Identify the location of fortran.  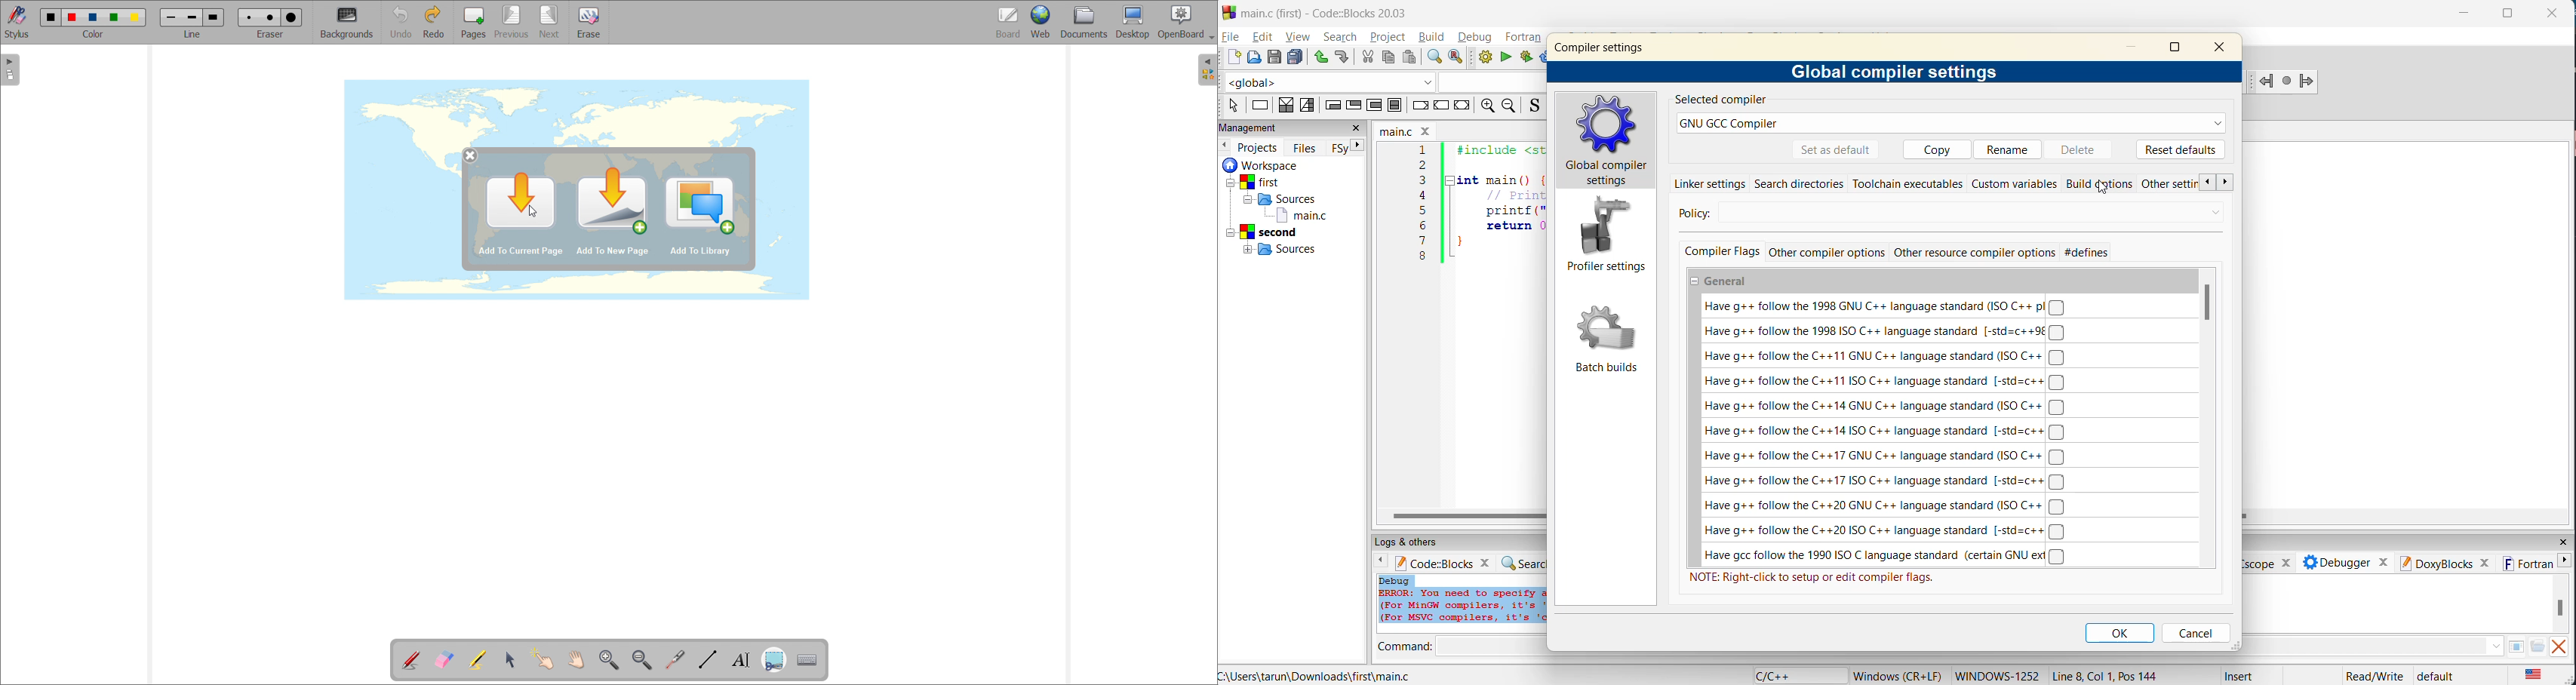
(1525, 37).